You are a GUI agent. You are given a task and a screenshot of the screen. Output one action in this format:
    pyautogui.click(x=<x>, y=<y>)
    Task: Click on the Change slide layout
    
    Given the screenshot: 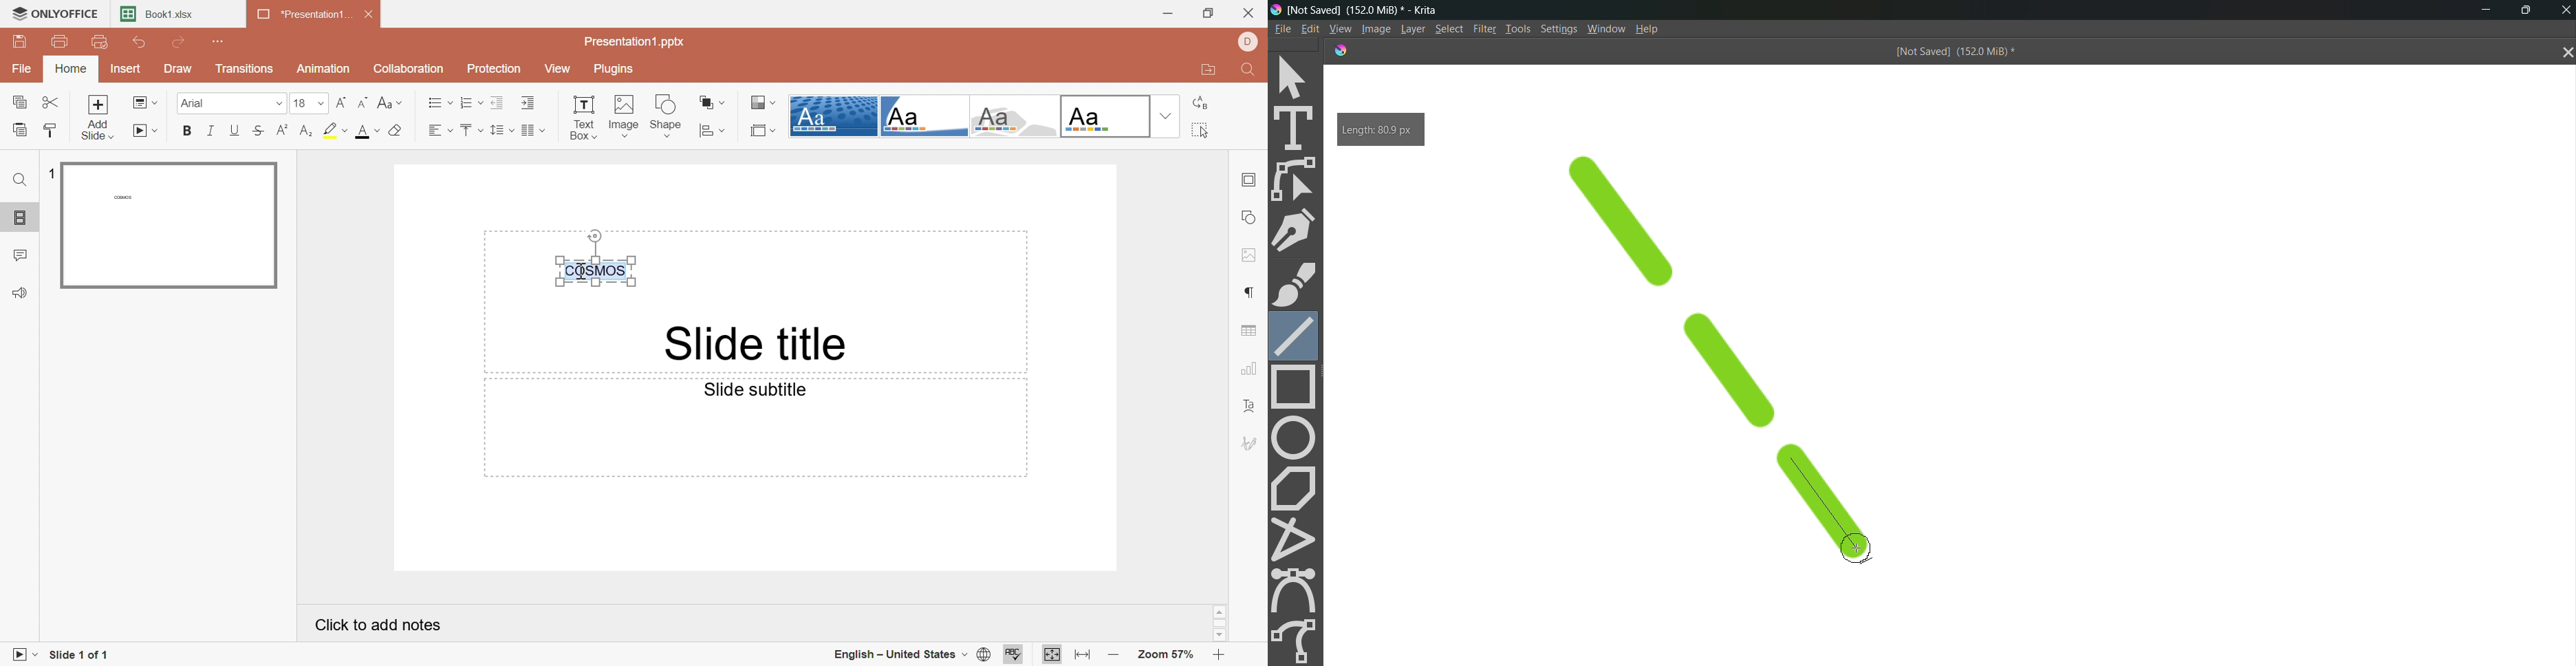 What is the action you would take?
    pyautogui.click(x=142, y=103)
    